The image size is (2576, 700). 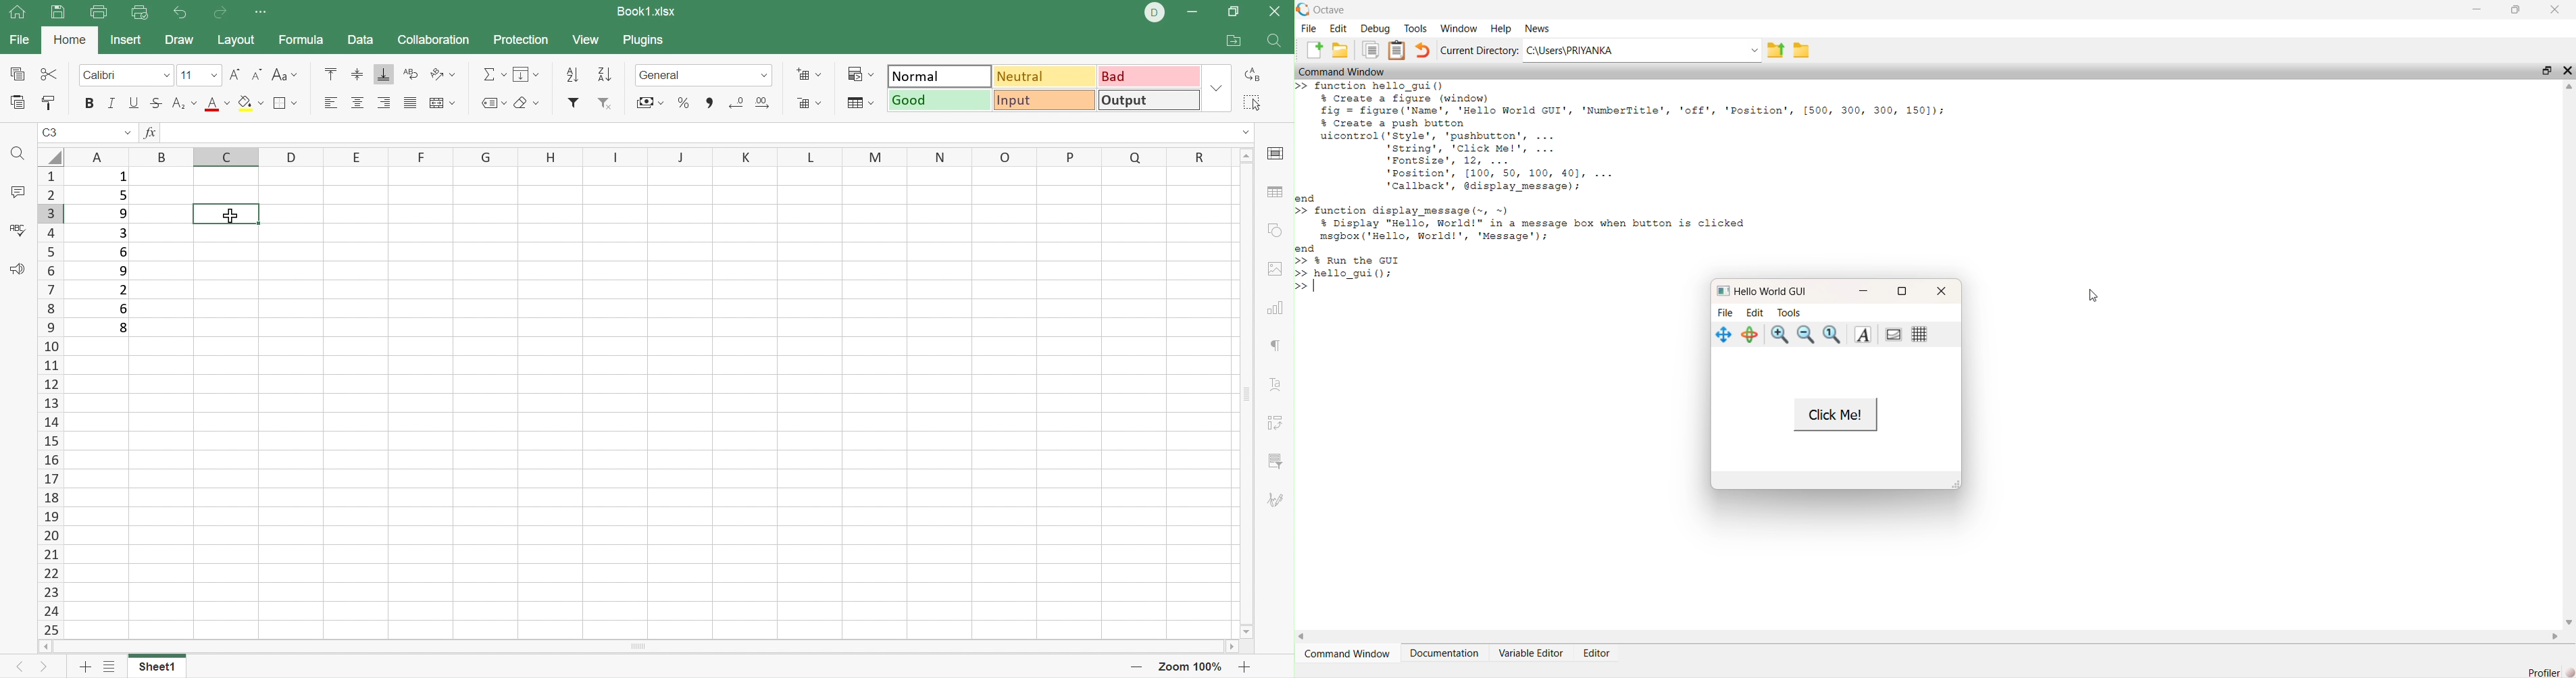 I want to click on Font size, so click(x=199, y=76).